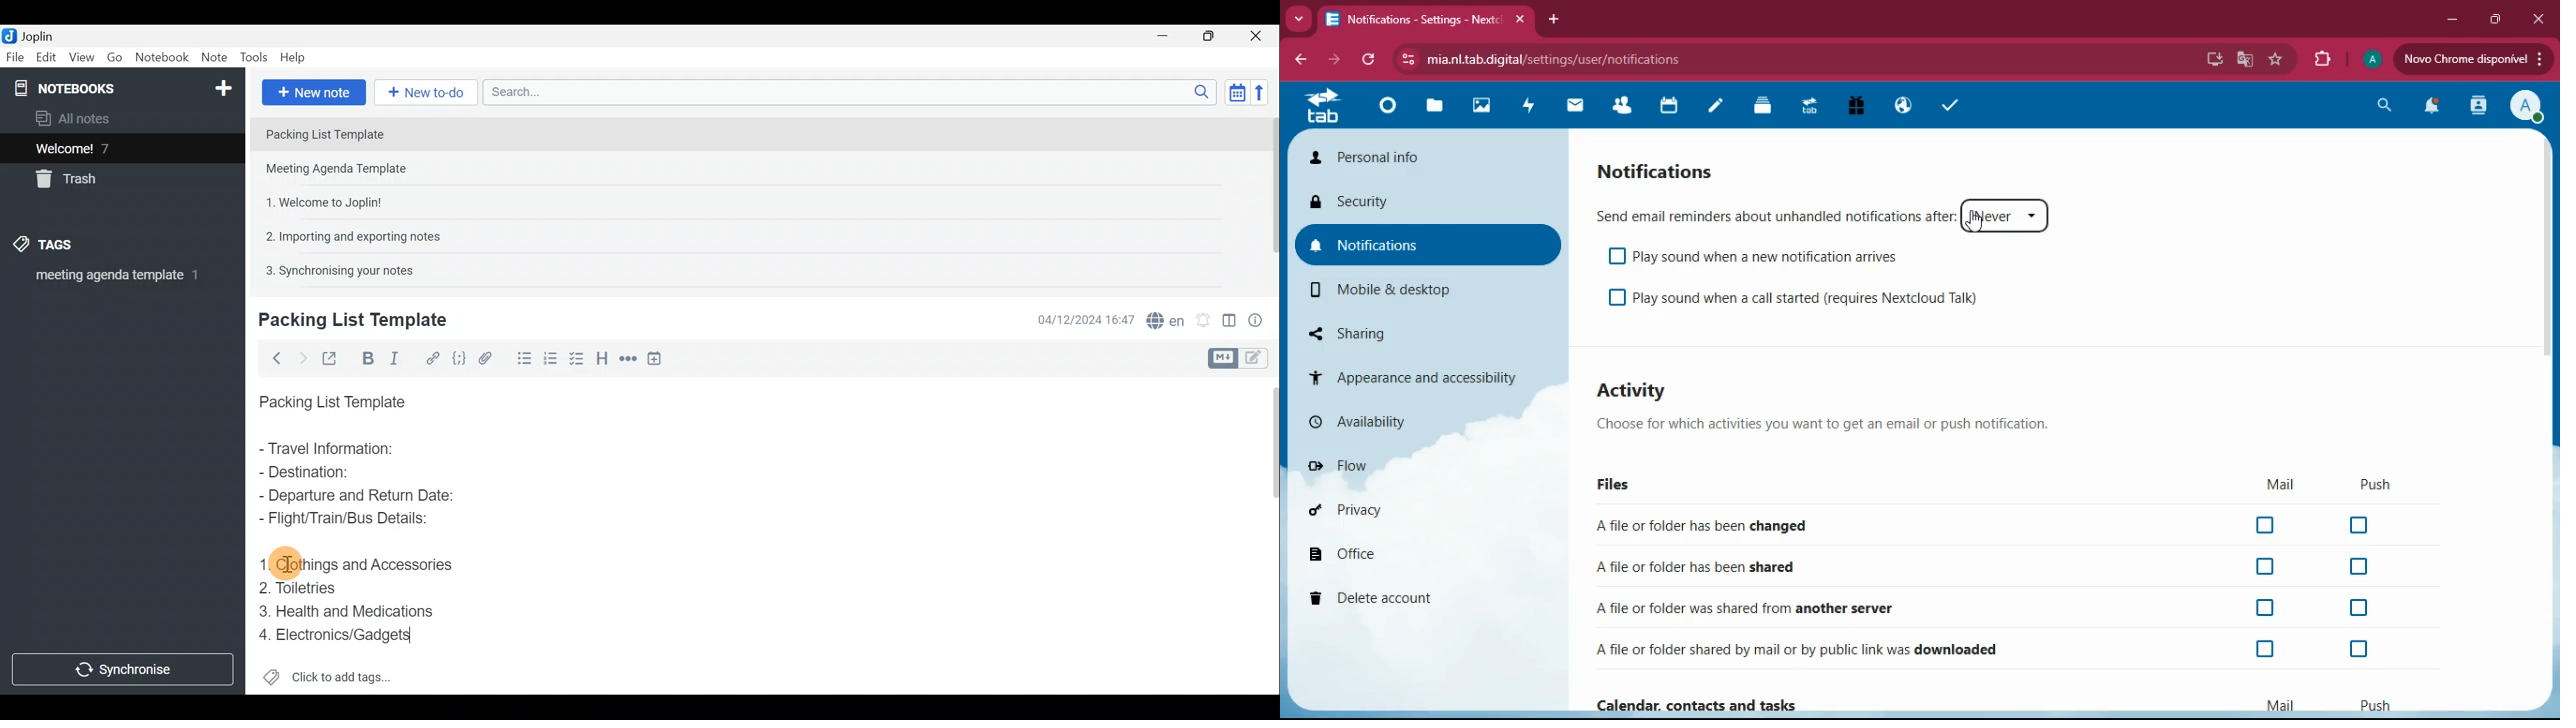 Image resolution: width=2576 pixels, height=728 pixels. I want to click on Travel Information:, so click(338, 450).